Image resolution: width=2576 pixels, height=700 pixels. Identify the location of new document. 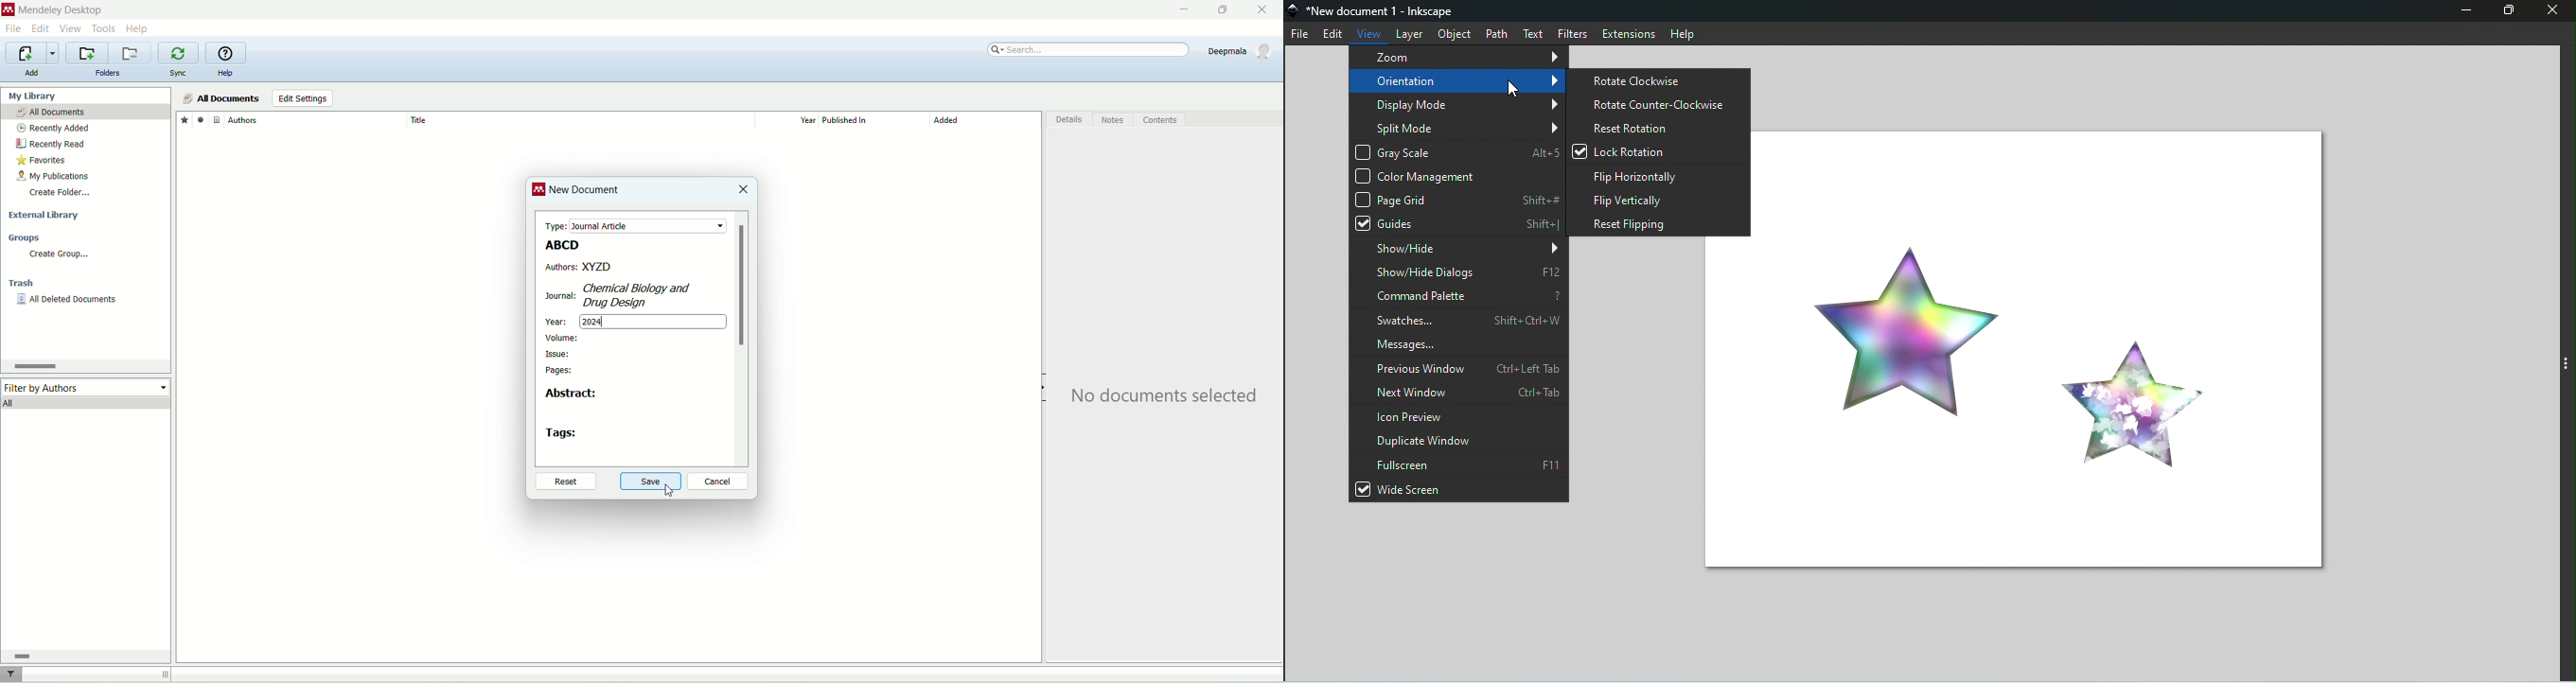
(586, 192).